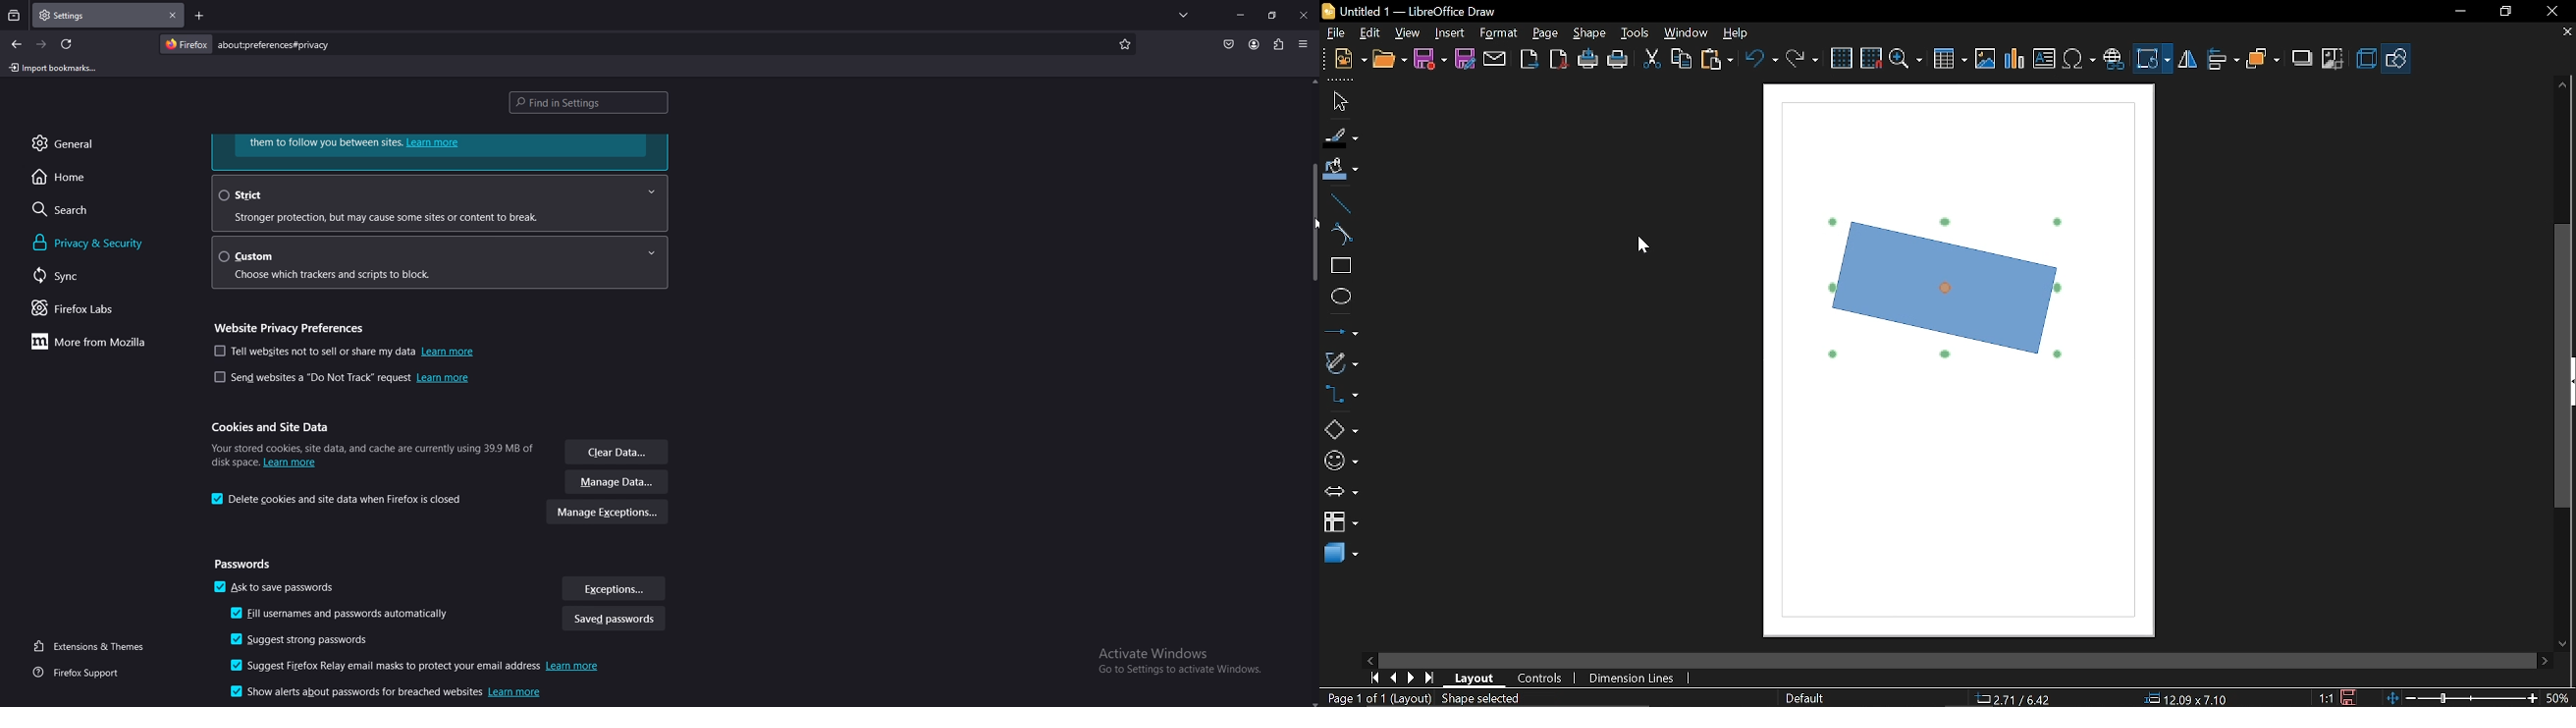  What do you see at coordinates (1736, 34) in the screenshot?
I see `help` at bounding box center [1736, 34].